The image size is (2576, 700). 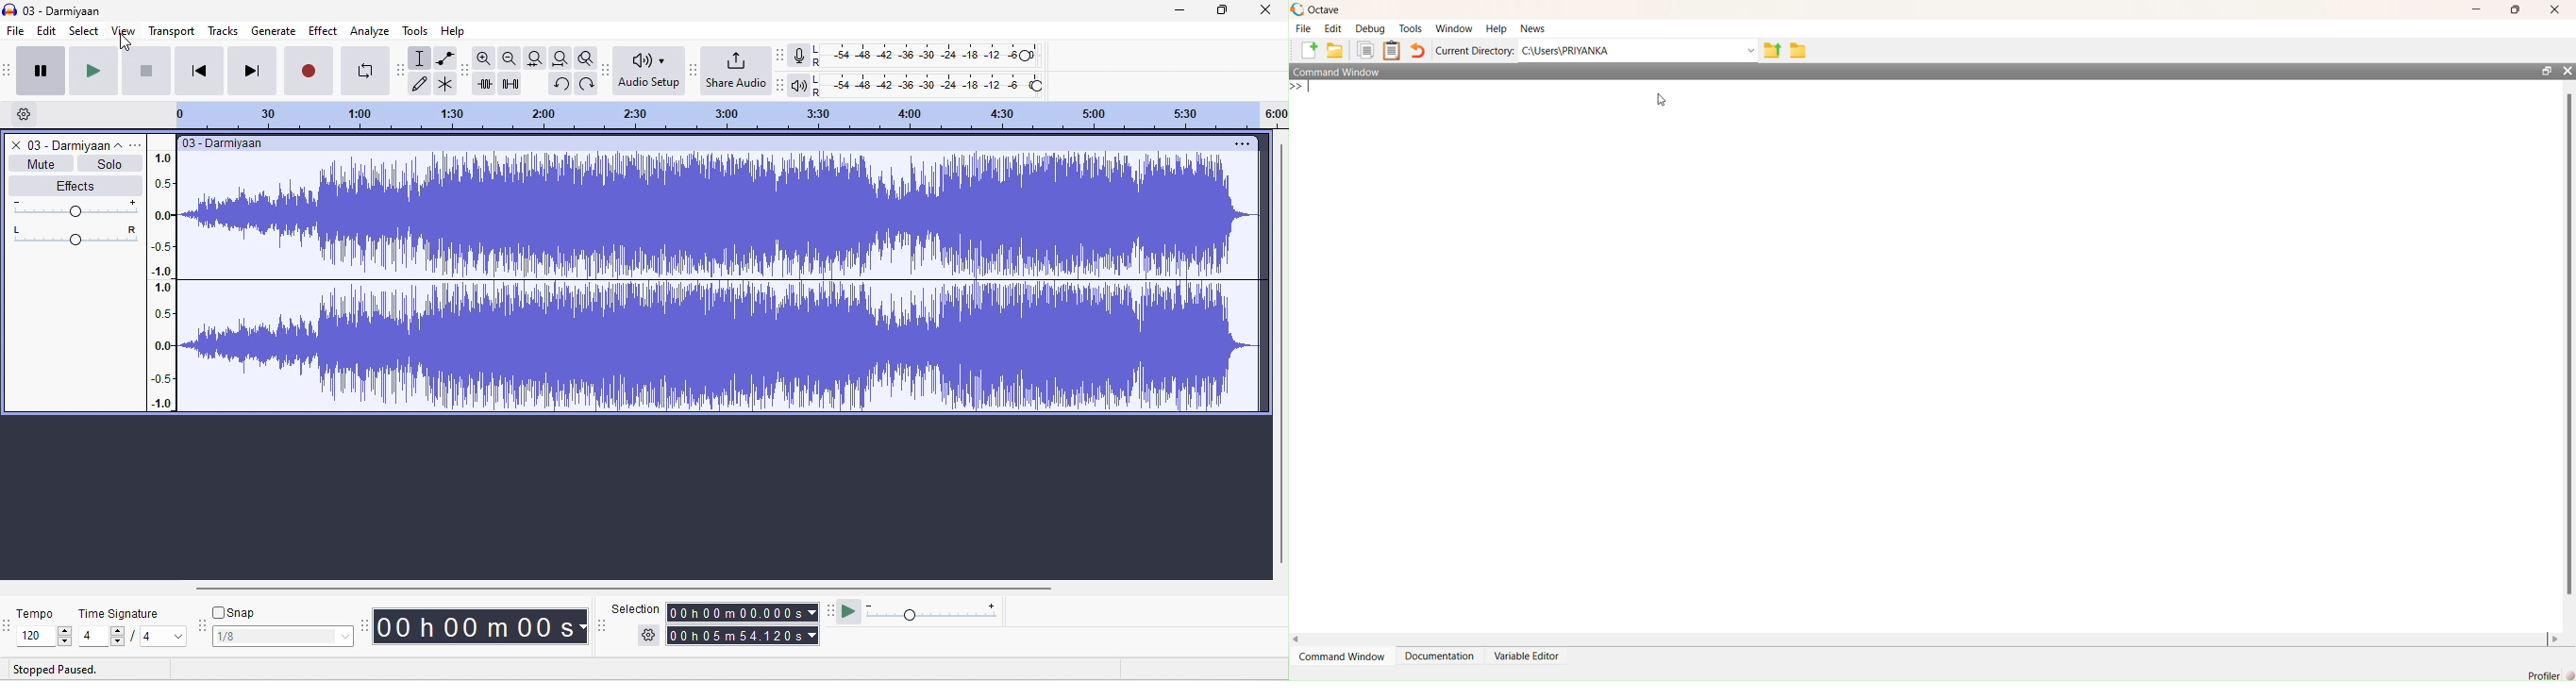 What do you see at coordinates (24, 113) in the screenshot?
I see `timeline options` at bounding box center [24, 113].